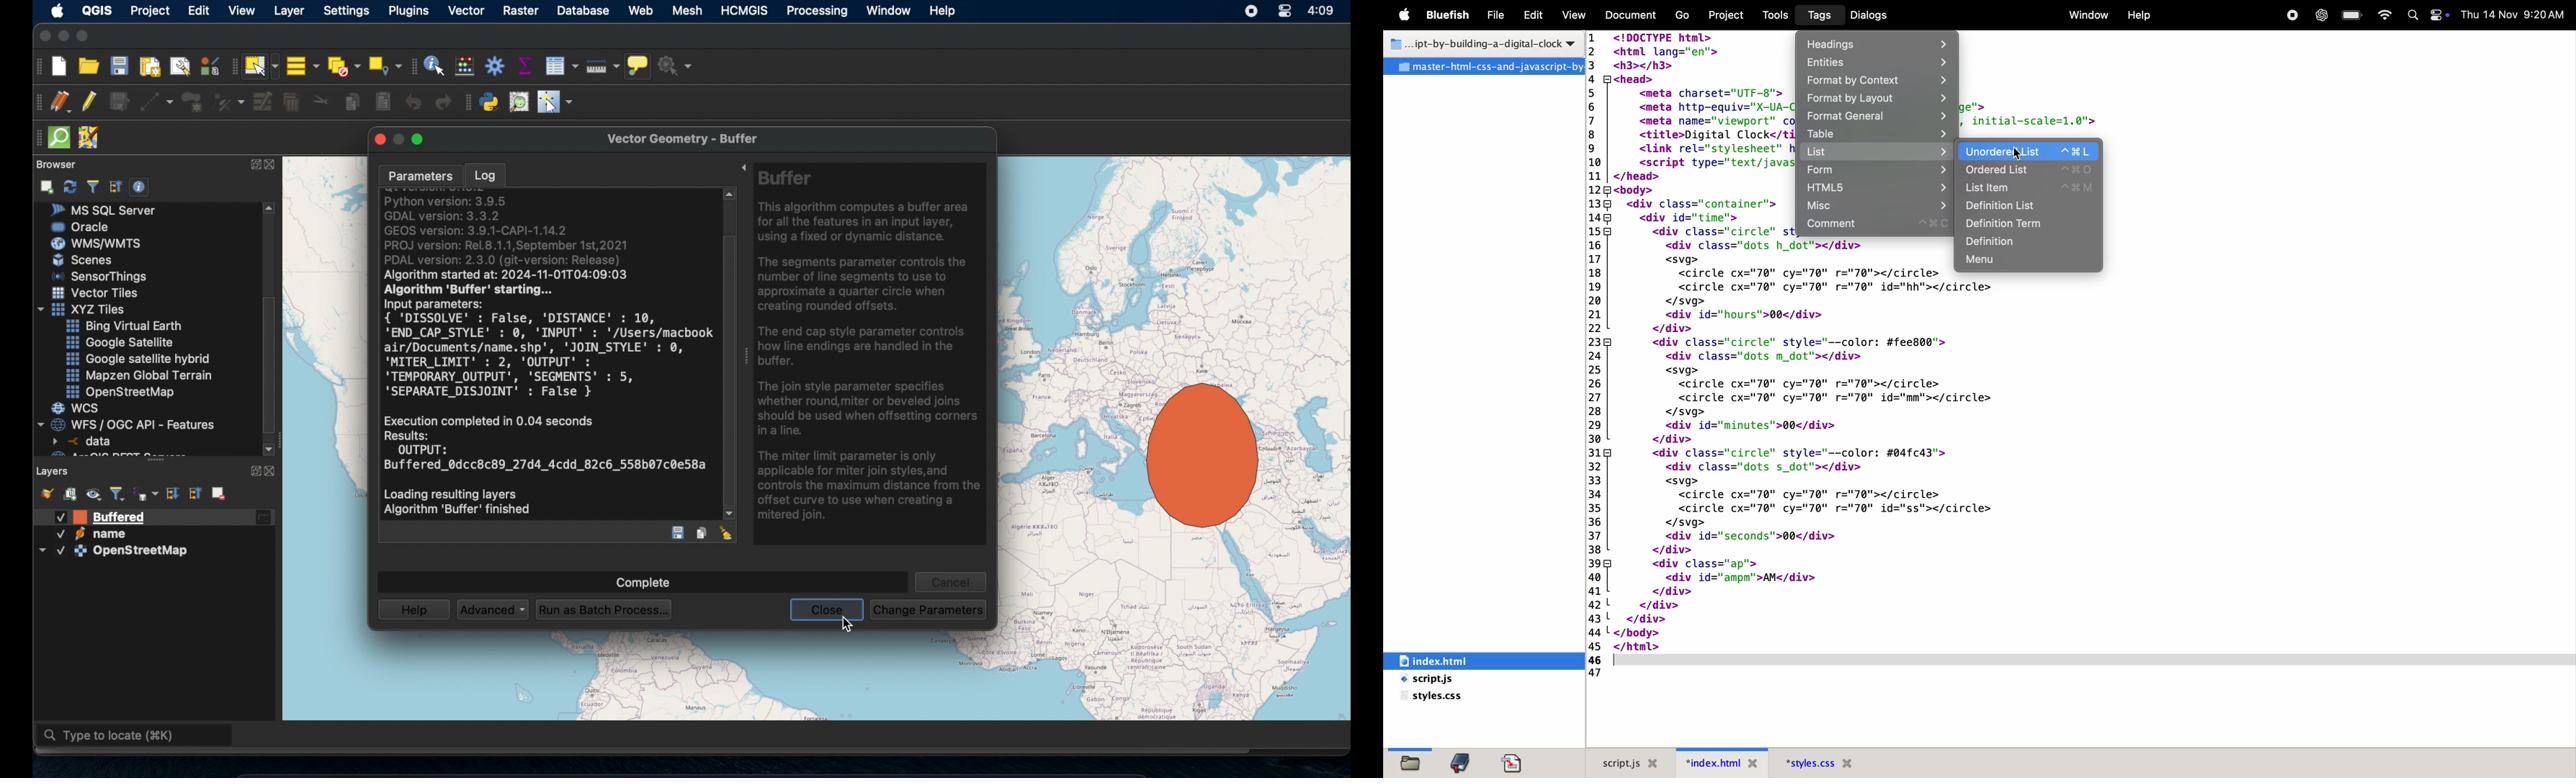 The width and height of the screenshot is (2576, 784). I want to click on layers, so click(53, 470).